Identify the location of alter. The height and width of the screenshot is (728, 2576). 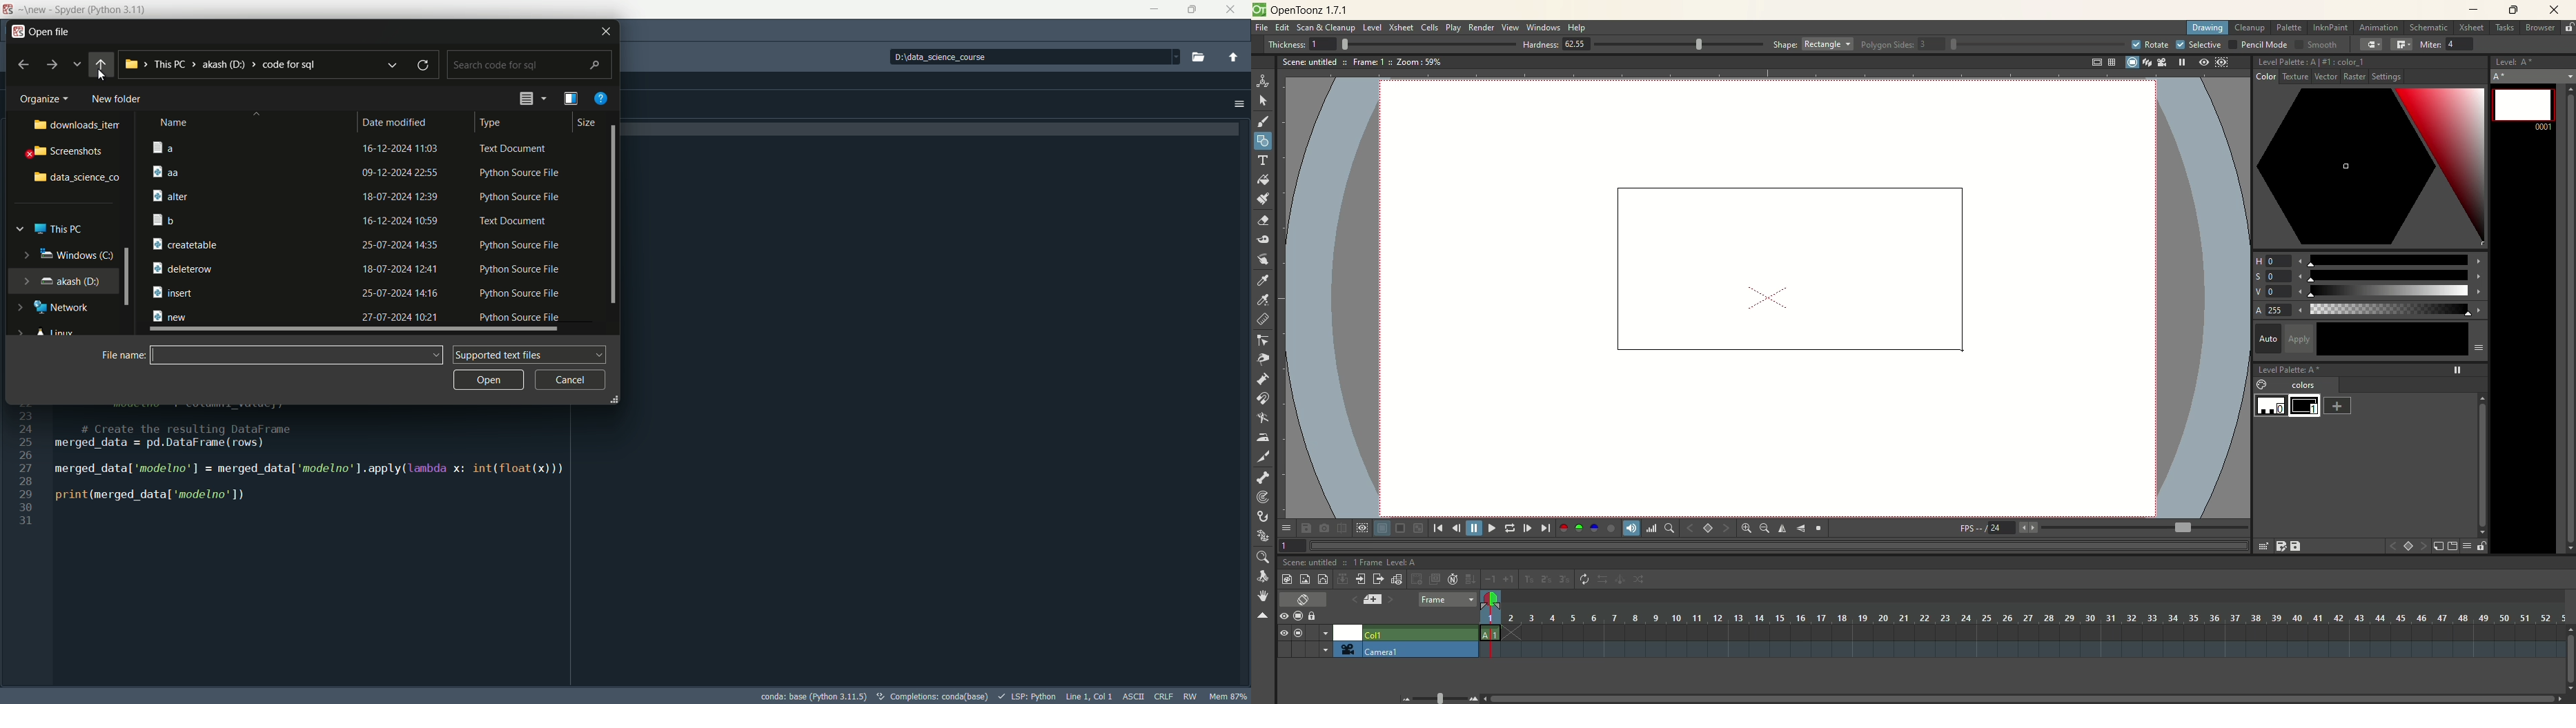
(167, 198).